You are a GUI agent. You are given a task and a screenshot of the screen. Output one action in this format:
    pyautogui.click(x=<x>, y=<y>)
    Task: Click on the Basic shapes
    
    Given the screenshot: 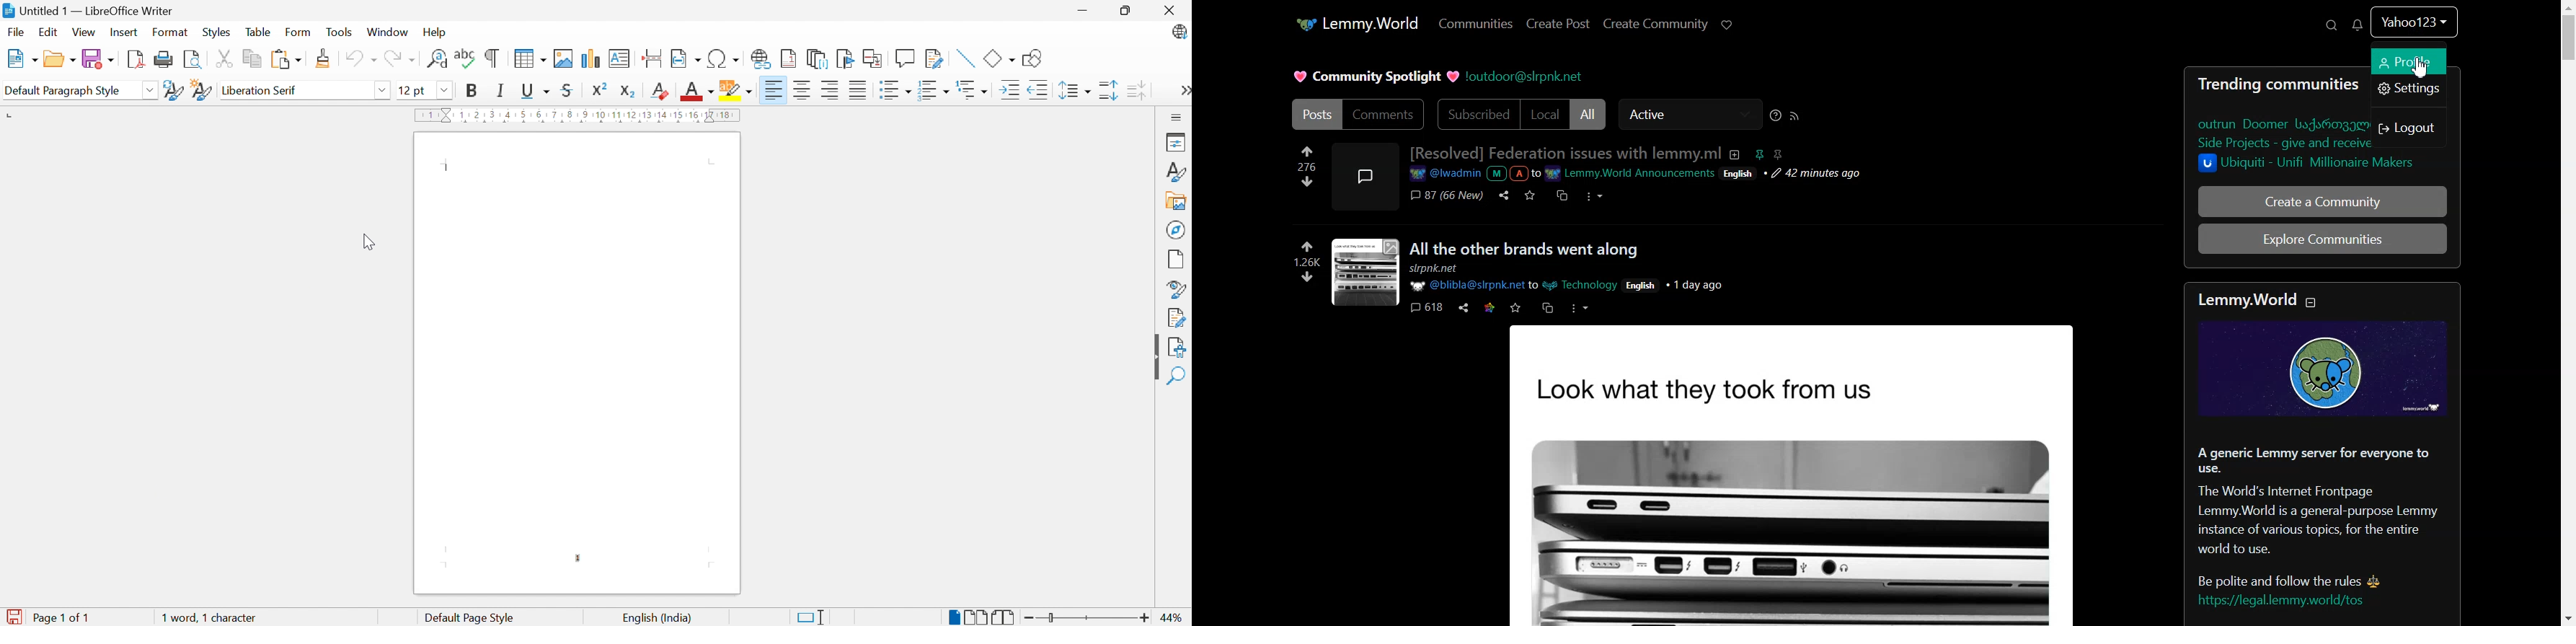 What is the action you would take?
    pyautogui.click(x=999, y=60)
    